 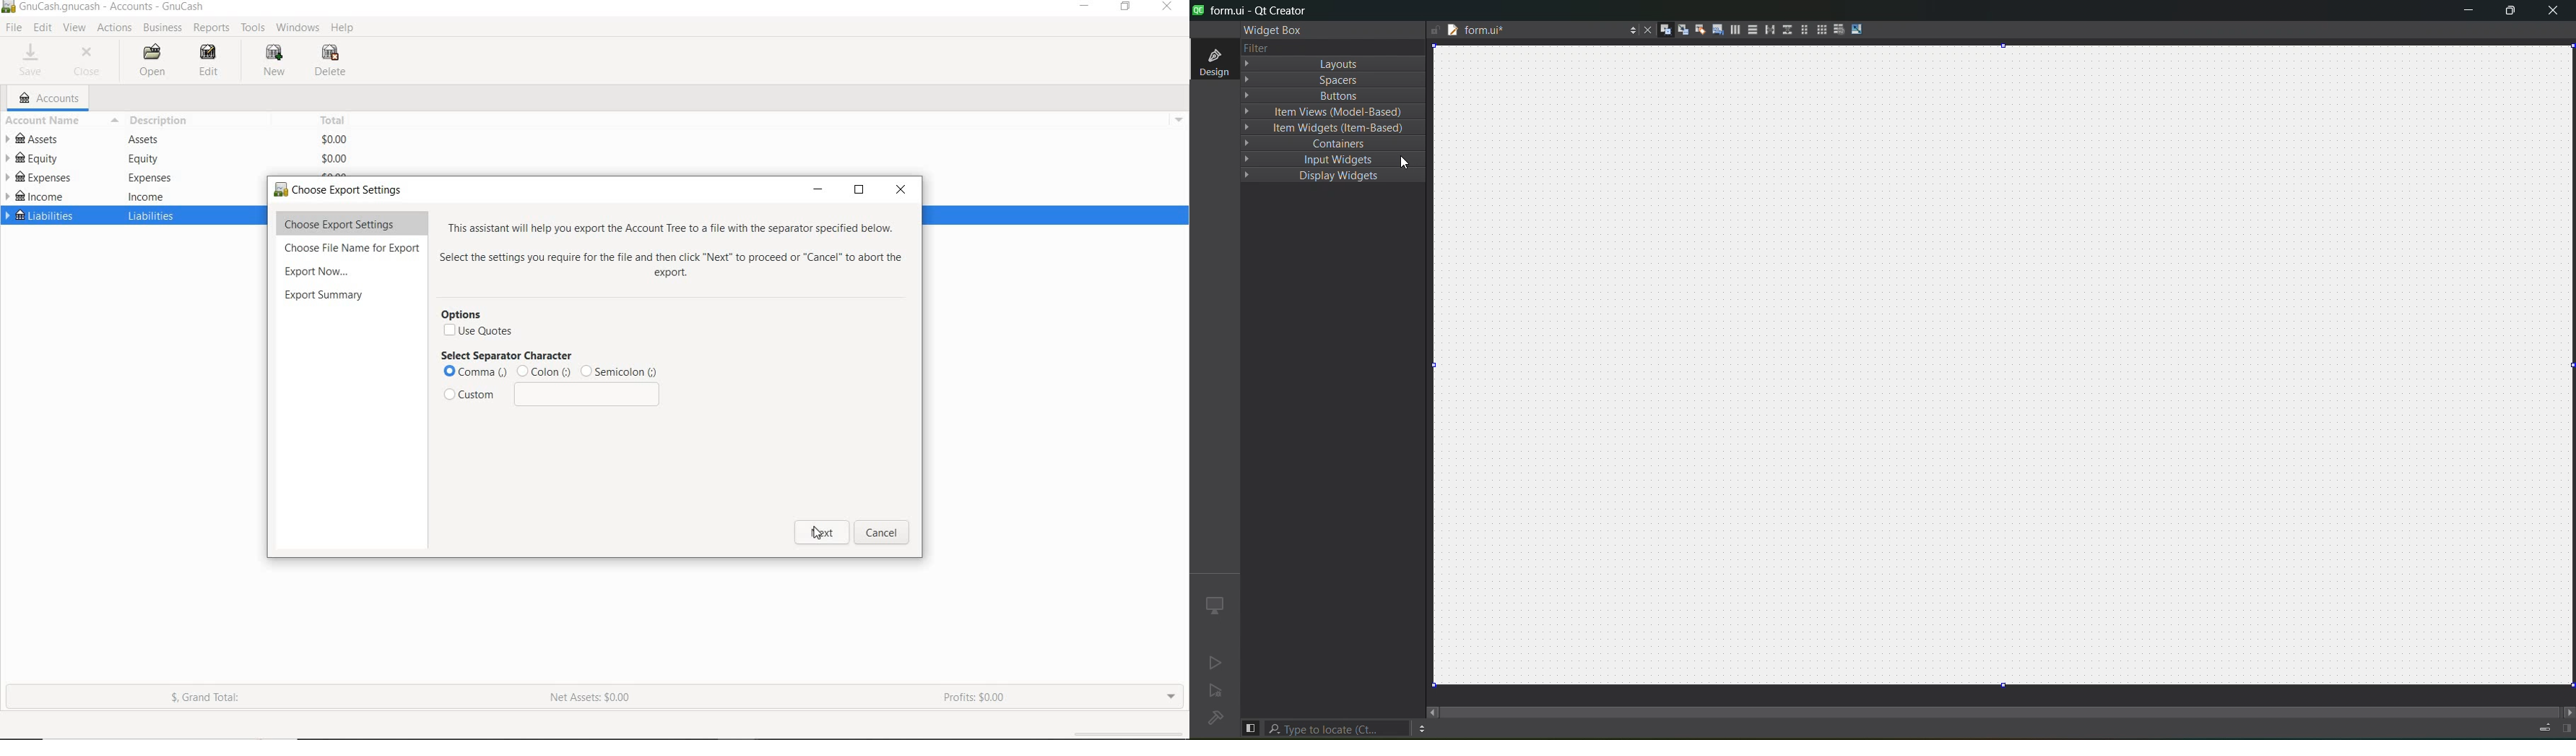 What do you see at coordinates (108, 8) in the screenshot?
I see `SYSTEM NAME` at bounding box center [108, 8].